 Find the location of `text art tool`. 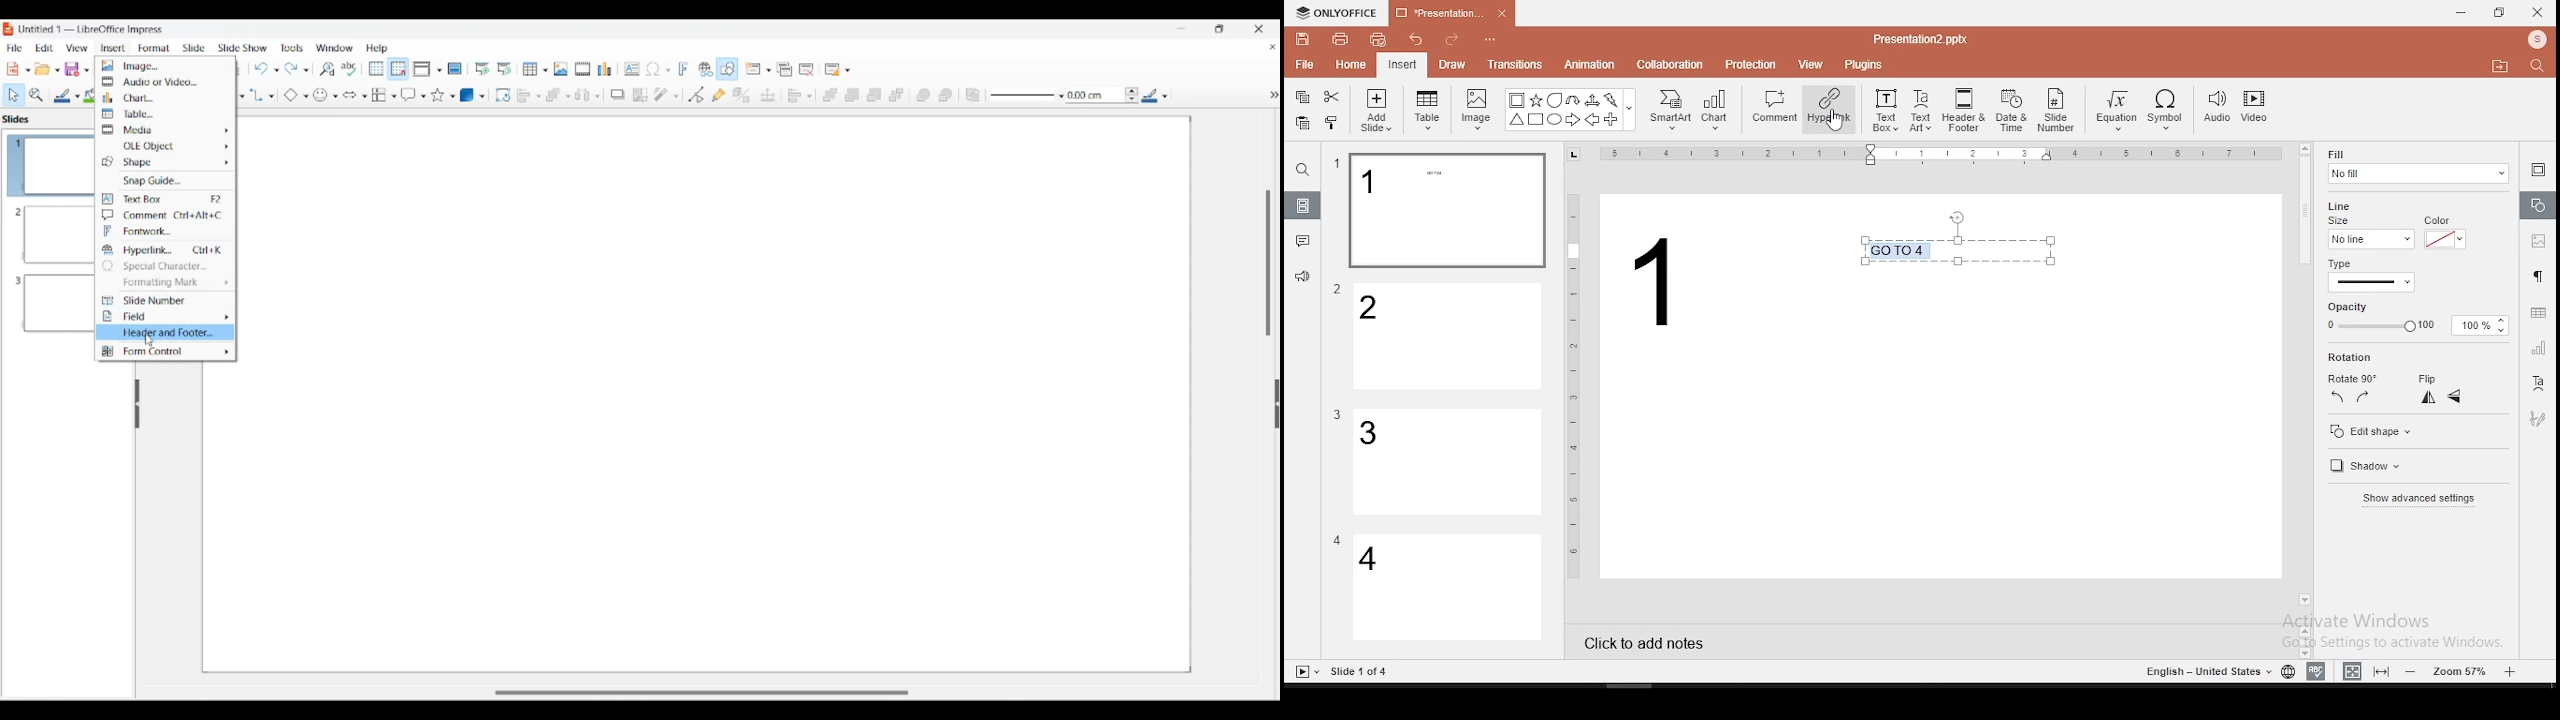

text art tool is located at coordinates (2537, 384).